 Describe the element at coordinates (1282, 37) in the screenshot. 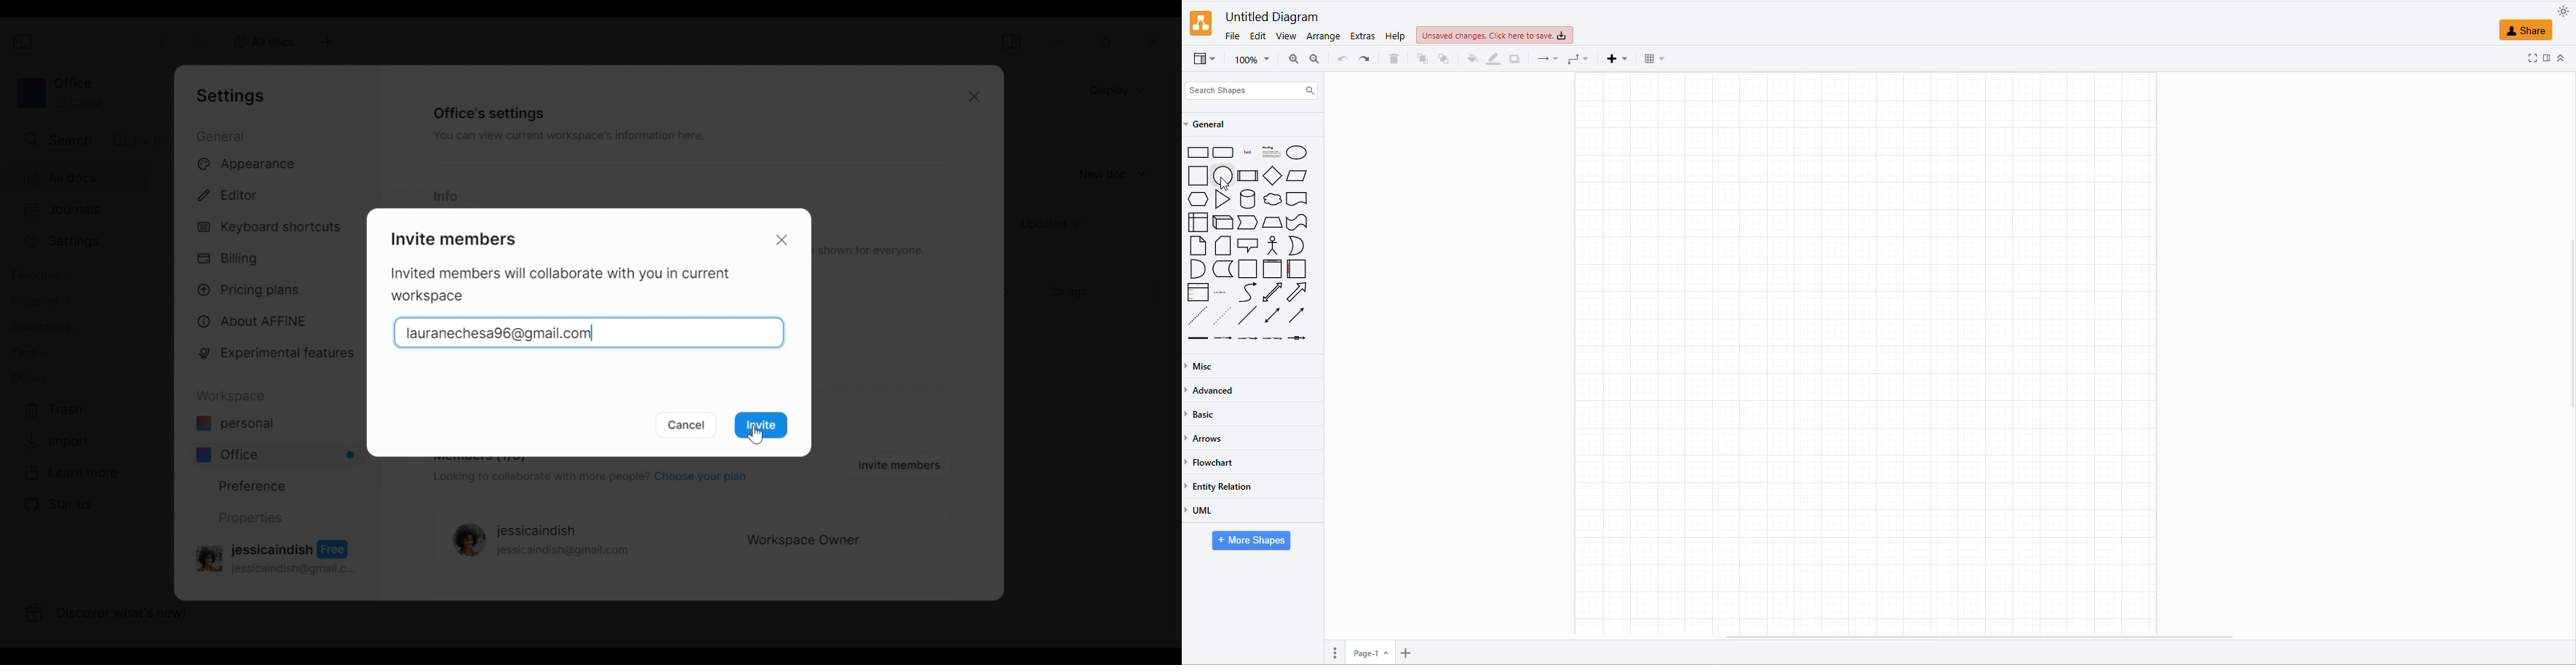

I see `VIEW` at that location.